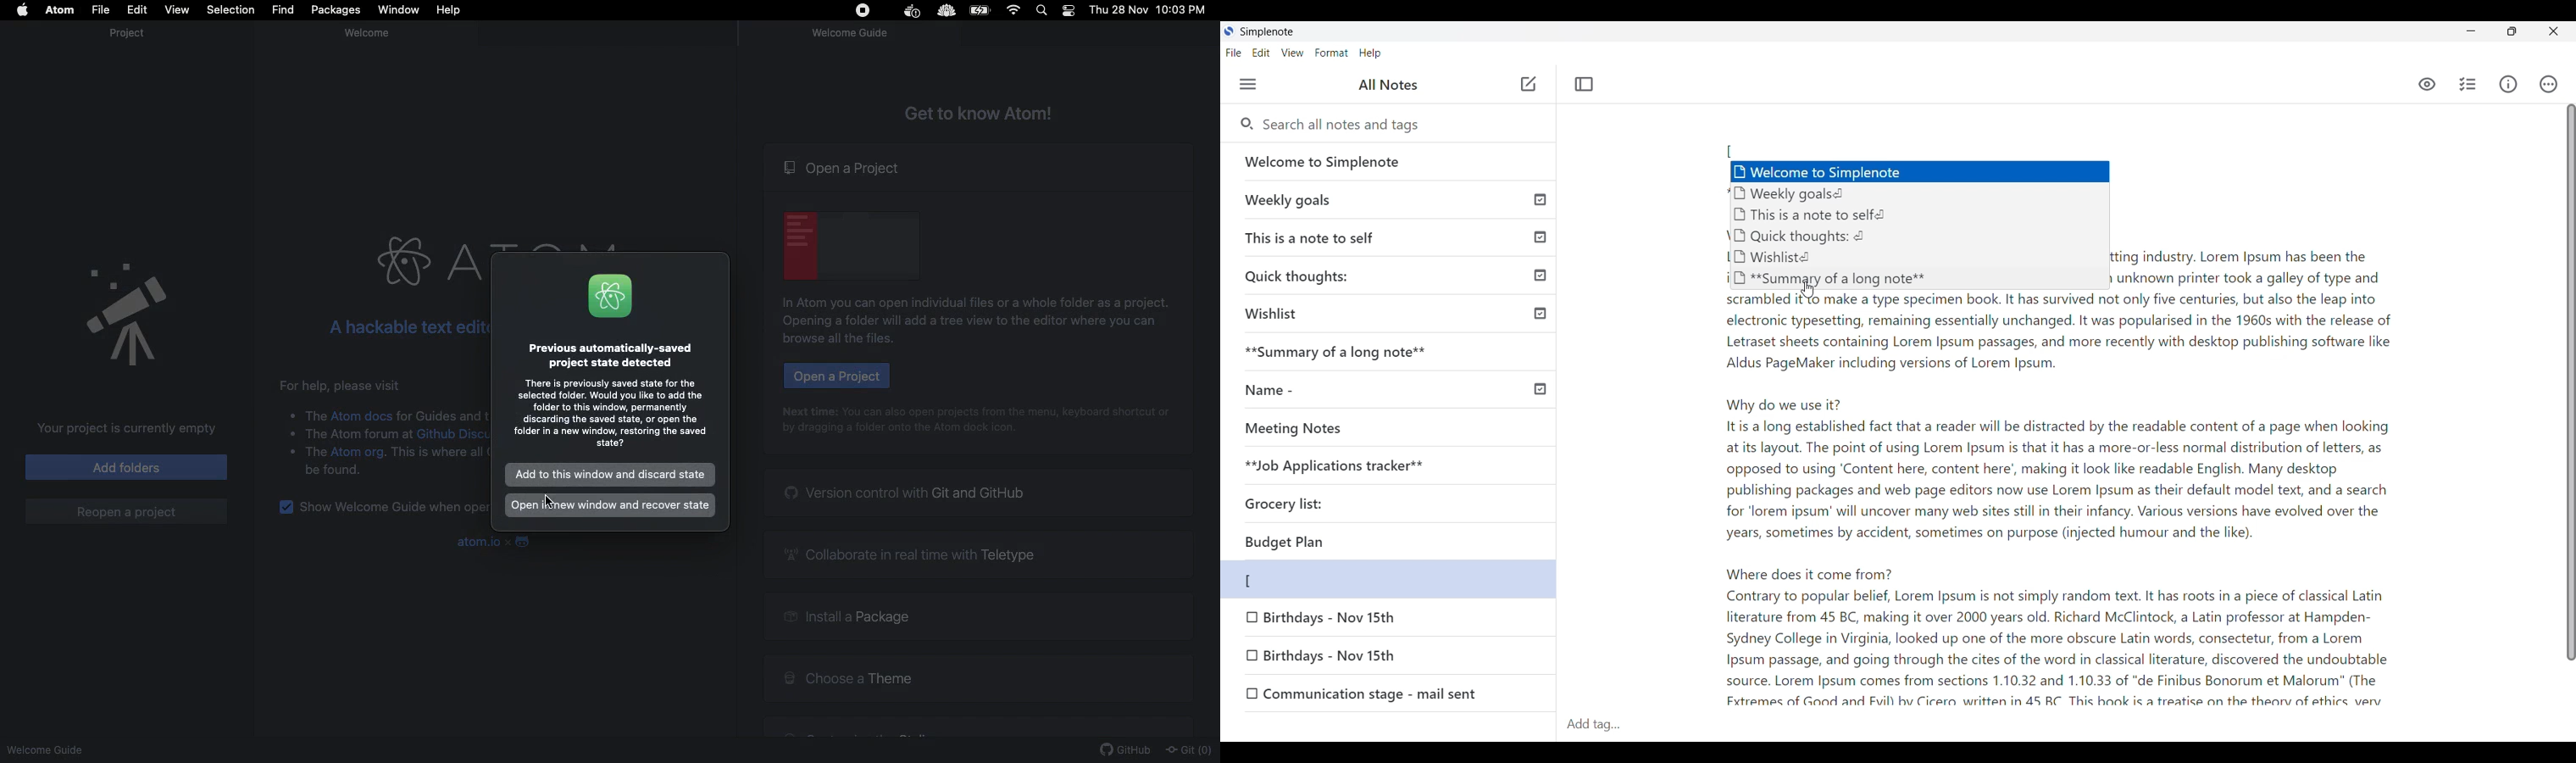 Image resolution: width=2576 pixels, height=784 pixels. What do you see at coordinates (2549, 84) in the screenshot?
I see `Actions` at bounding box center [2549, 84].